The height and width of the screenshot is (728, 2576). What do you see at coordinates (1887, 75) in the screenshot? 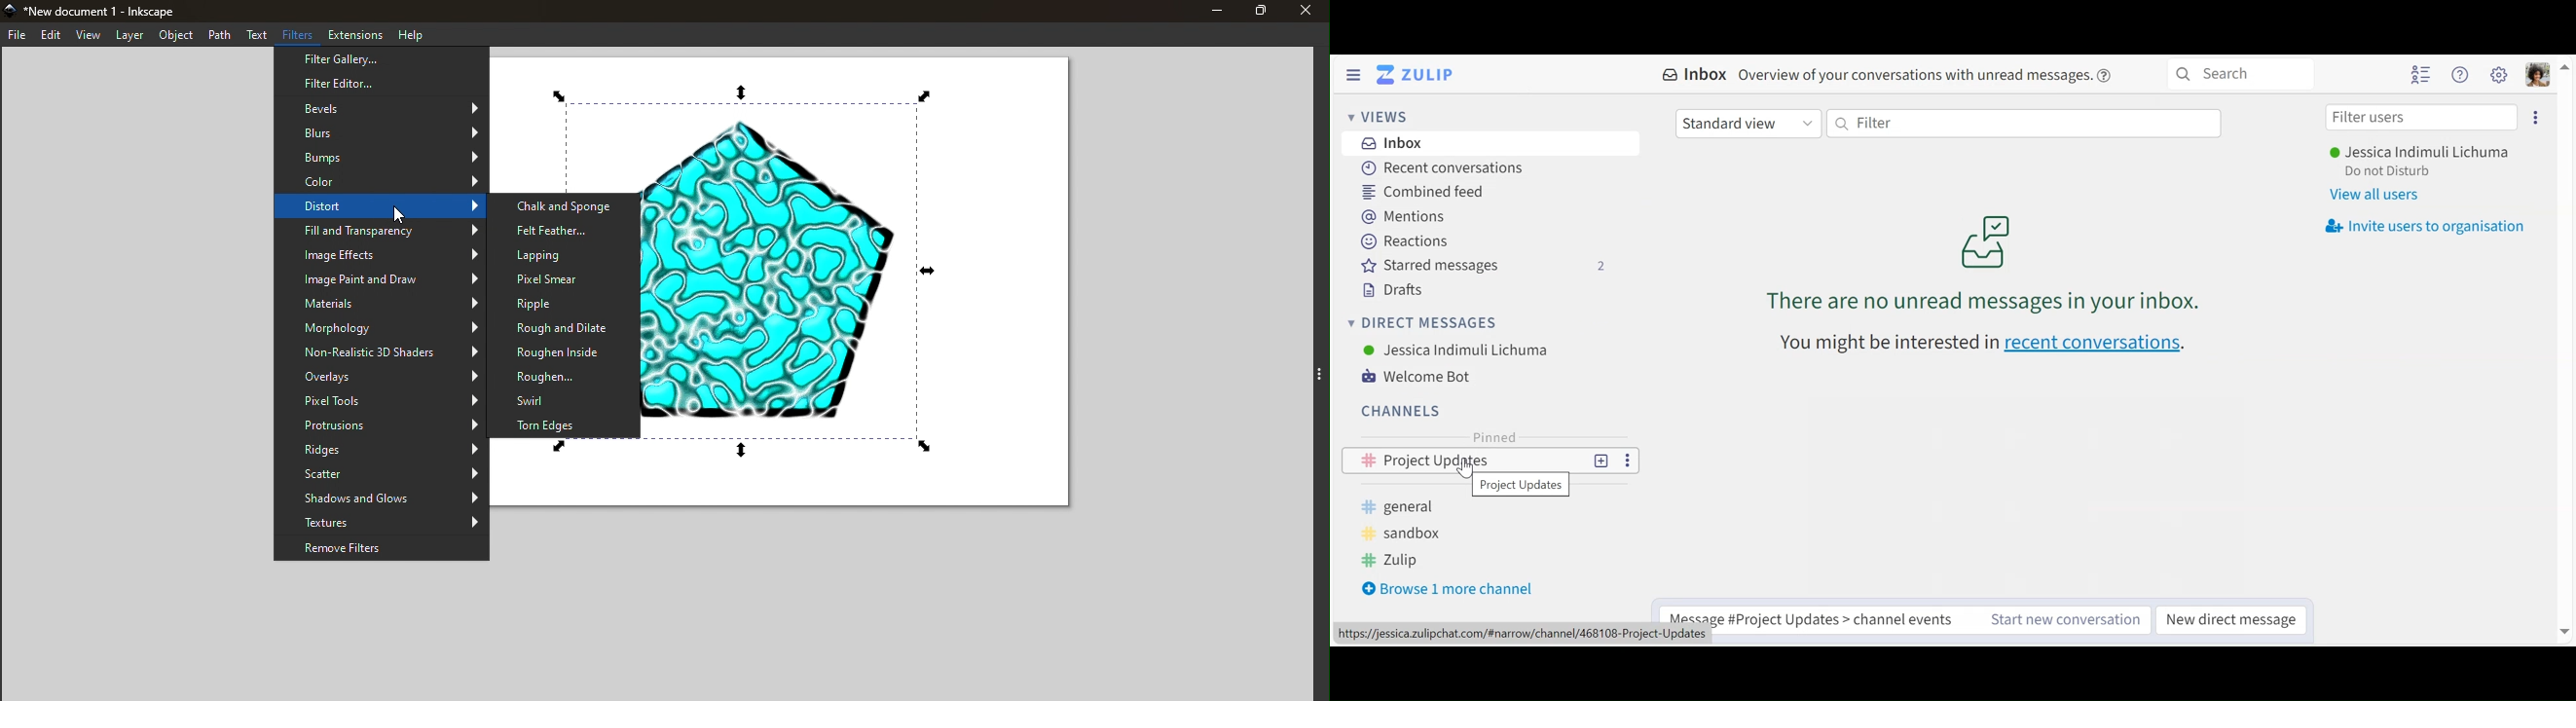
I see `Inbox` at bounding box center [1887, 75].